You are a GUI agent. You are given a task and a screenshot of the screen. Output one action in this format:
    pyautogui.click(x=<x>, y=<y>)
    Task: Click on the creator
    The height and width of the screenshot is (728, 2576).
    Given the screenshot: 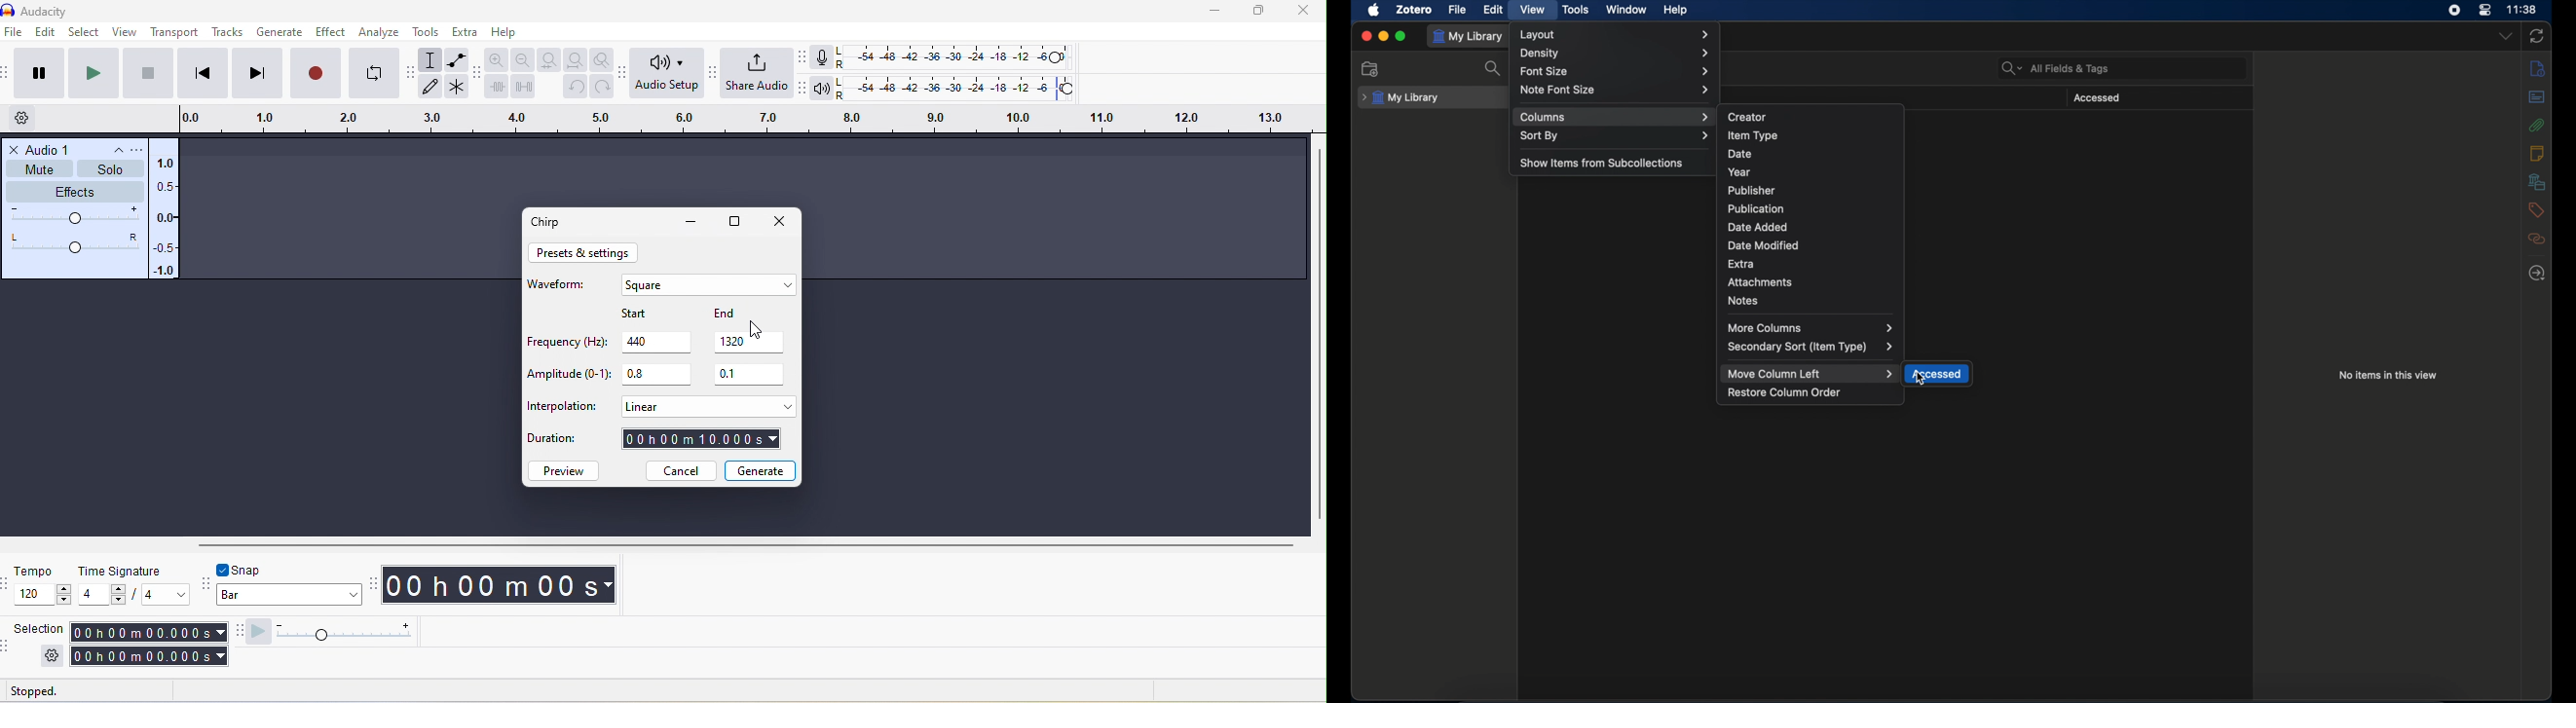 What is the action you would take?
    pyautogui.click(x=1748, y=117)
    